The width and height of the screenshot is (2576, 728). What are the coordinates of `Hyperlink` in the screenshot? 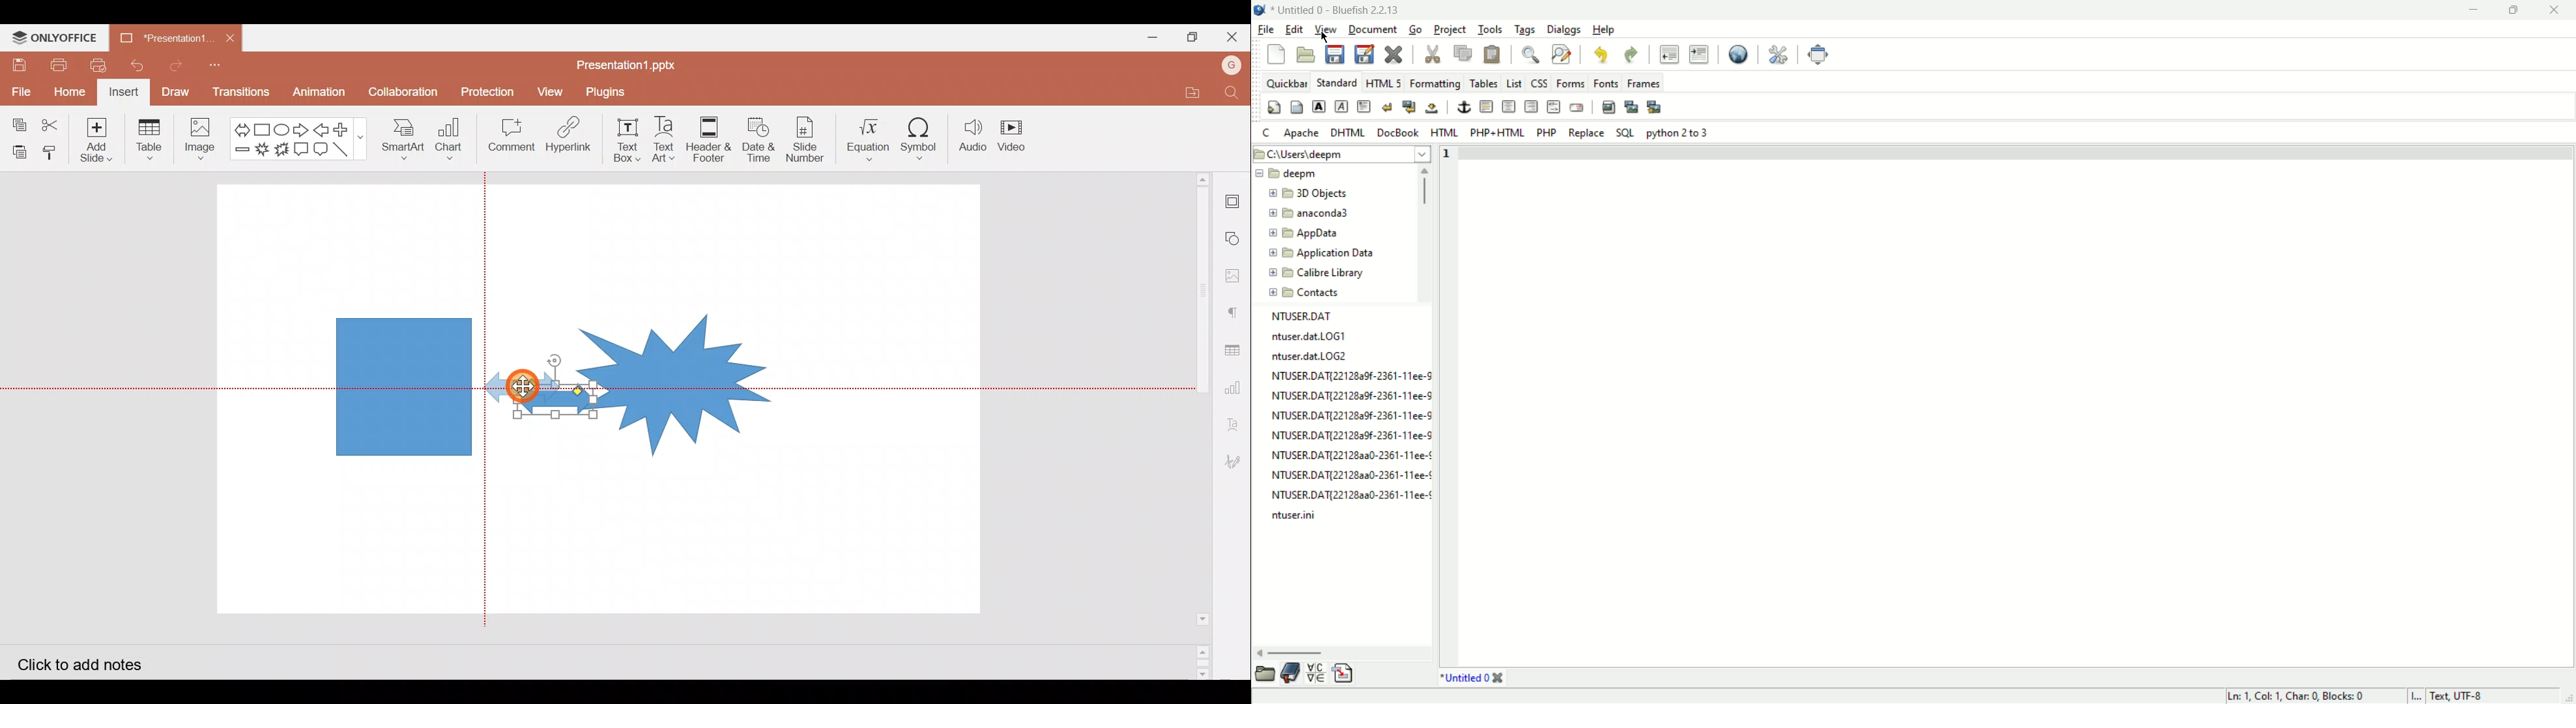 It's located at (572, 137).